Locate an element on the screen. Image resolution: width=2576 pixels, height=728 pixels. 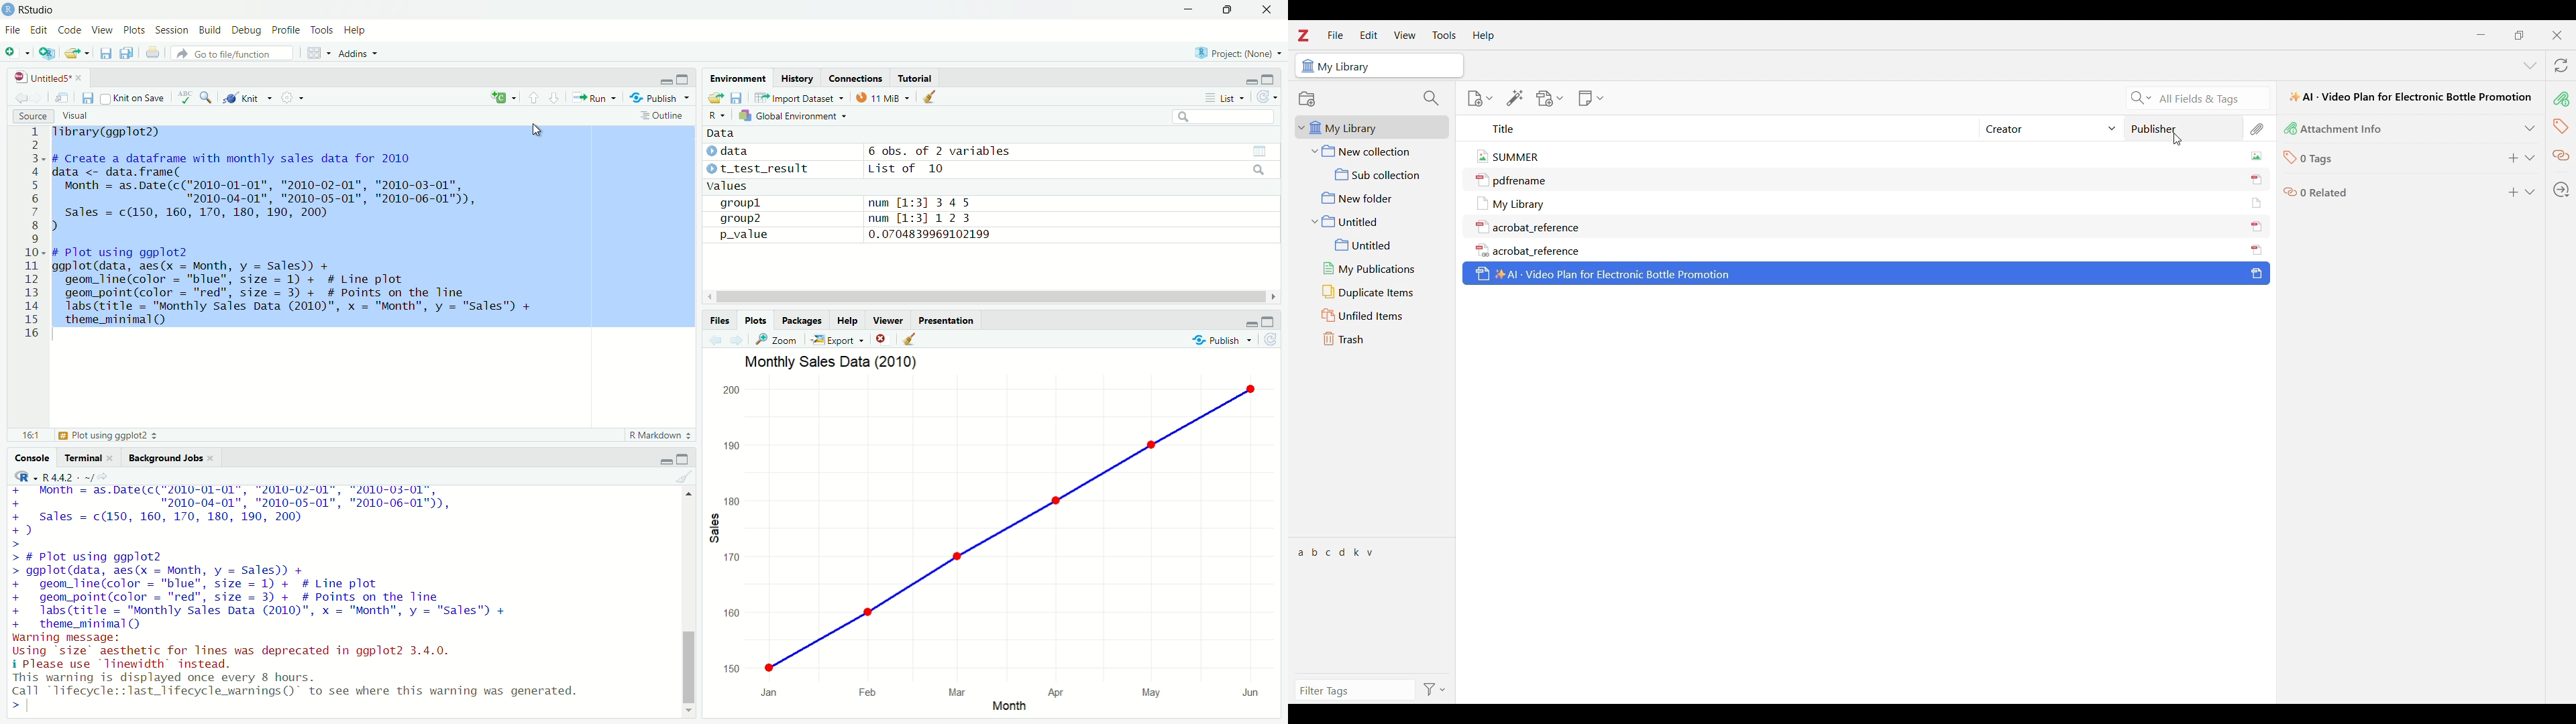
Code is located at coordinates (70, 28).